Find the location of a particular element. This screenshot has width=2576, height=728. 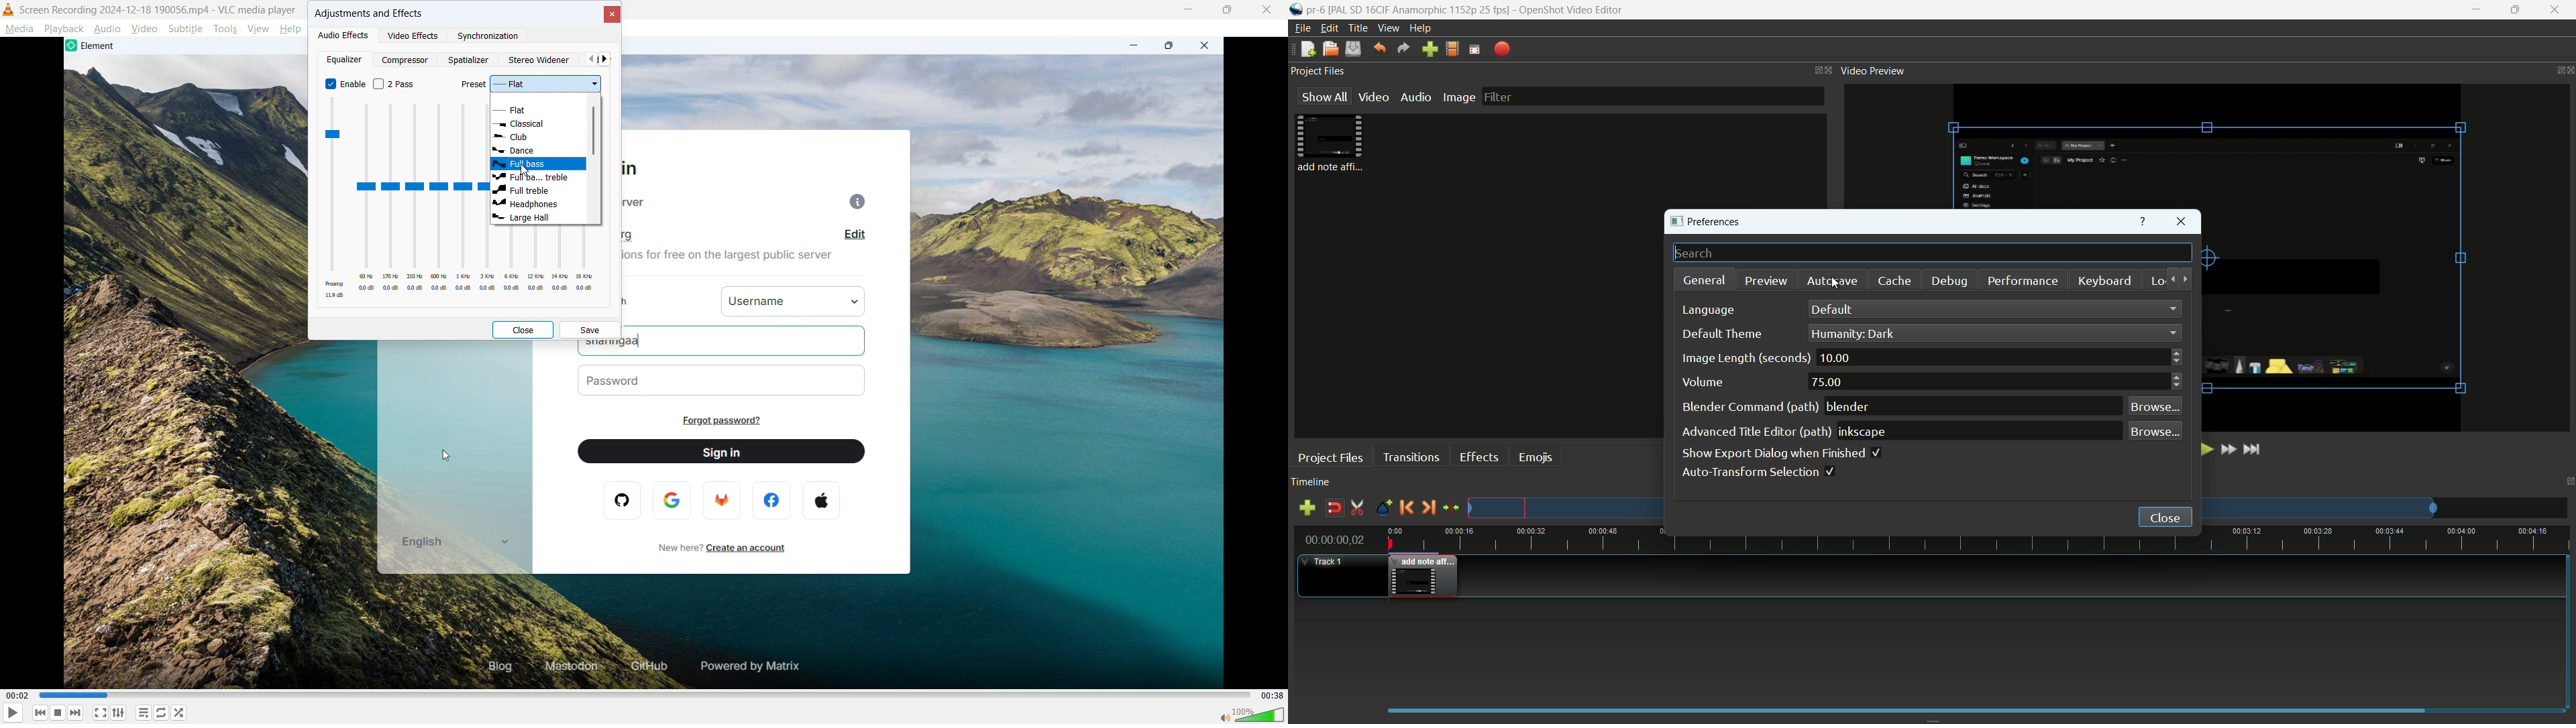

synchronisation  is located at coordinates (488, 36).